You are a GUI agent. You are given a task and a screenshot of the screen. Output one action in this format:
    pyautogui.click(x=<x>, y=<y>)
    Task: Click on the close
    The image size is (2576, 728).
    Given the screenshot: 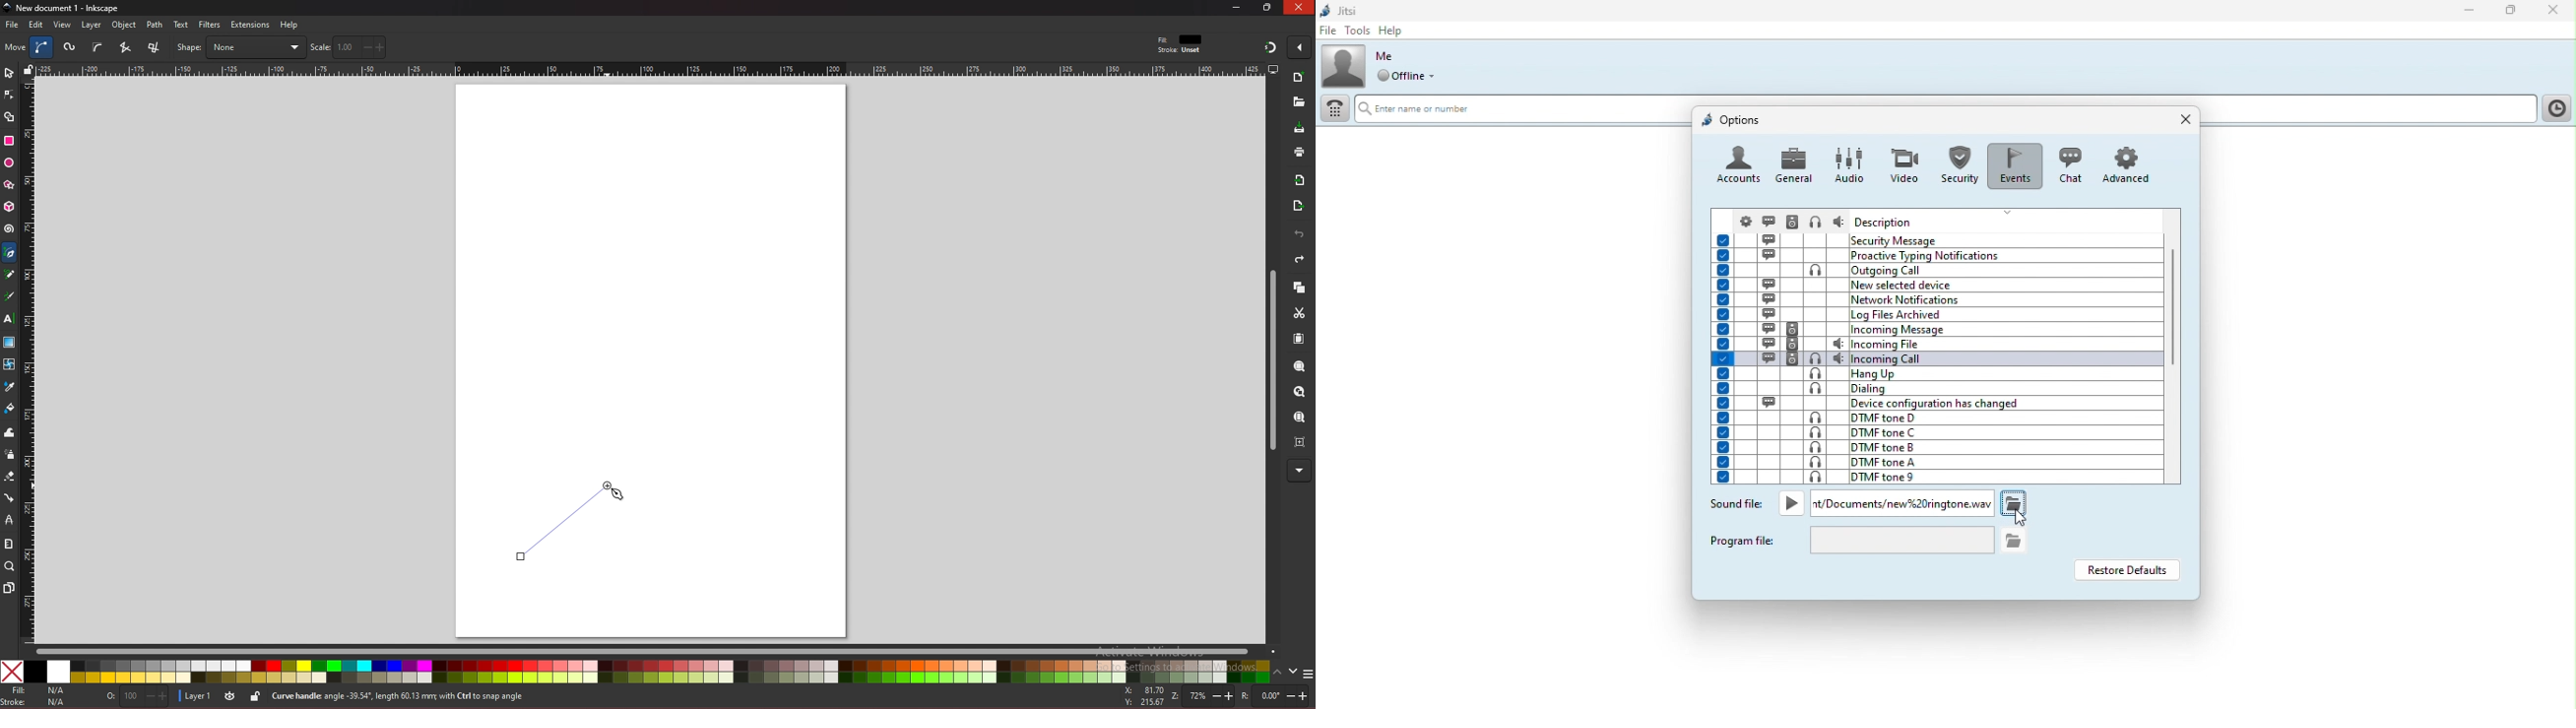 What is the action you would take?
    pyautogui.click(x=1300, y=7)
    